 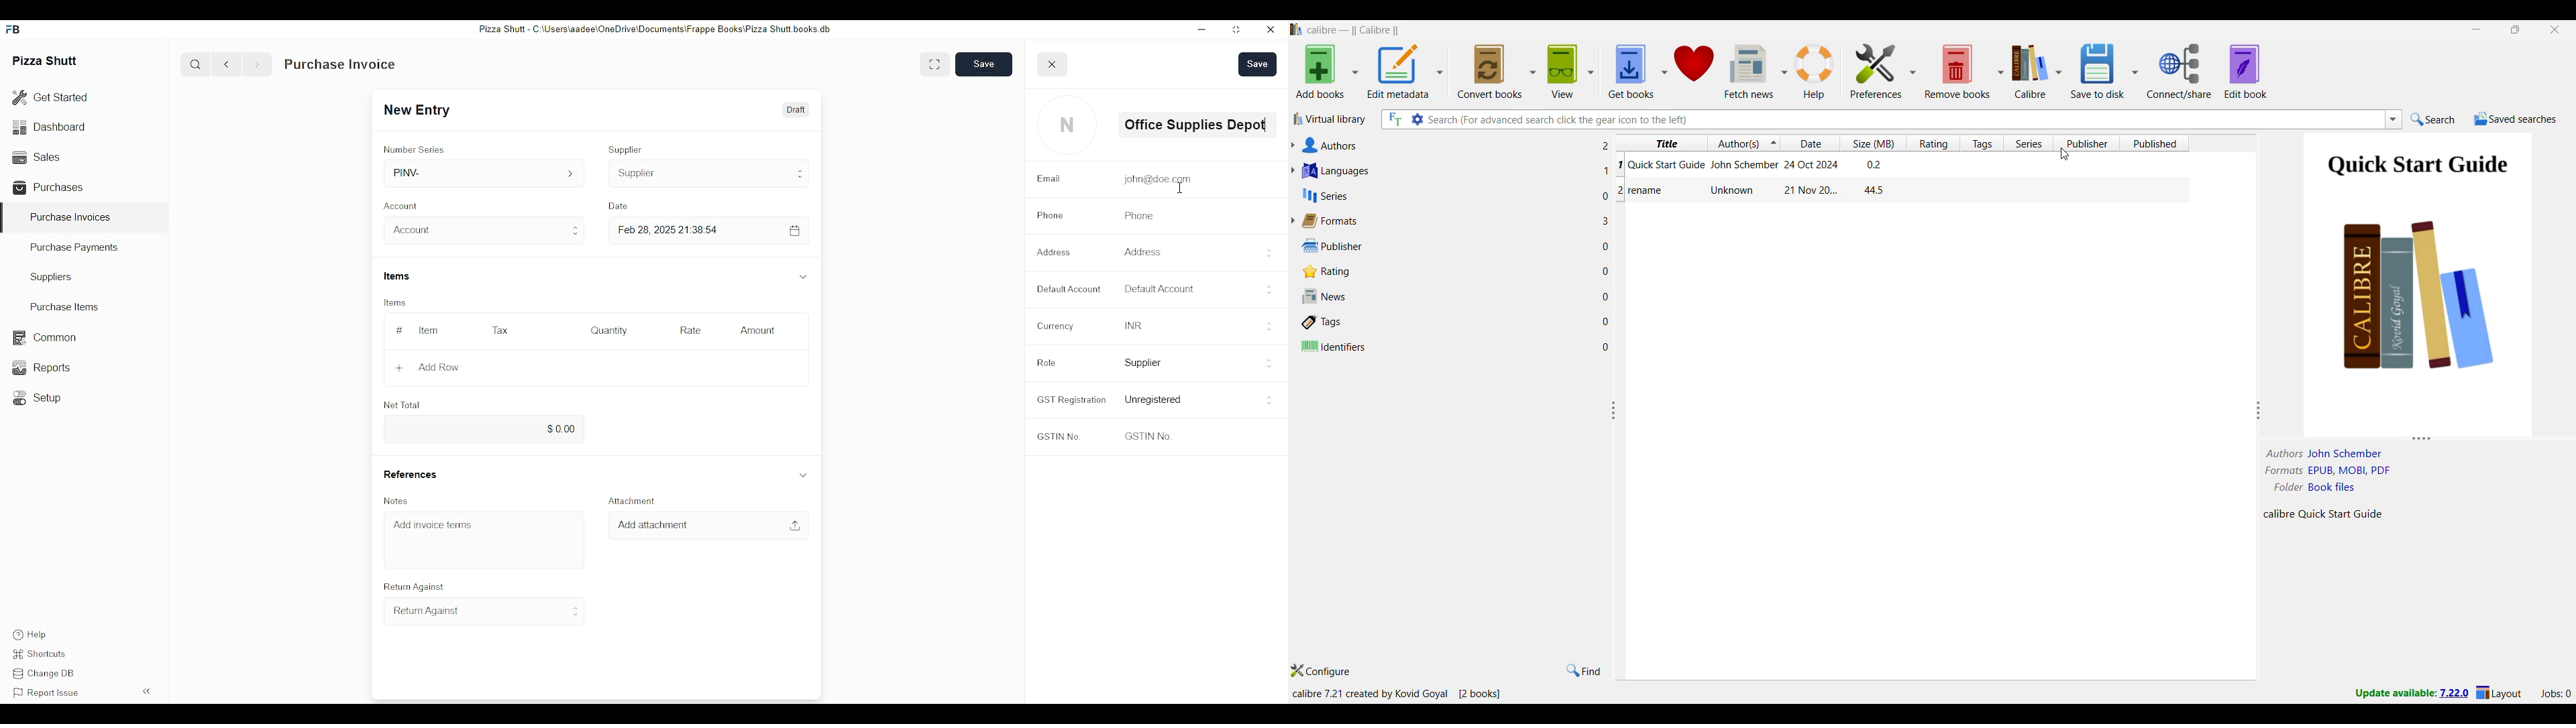 What do you see at coordinates (2555, 694) in the screenshot?
I see `Current jobs` at bounding box center [2555, 694].